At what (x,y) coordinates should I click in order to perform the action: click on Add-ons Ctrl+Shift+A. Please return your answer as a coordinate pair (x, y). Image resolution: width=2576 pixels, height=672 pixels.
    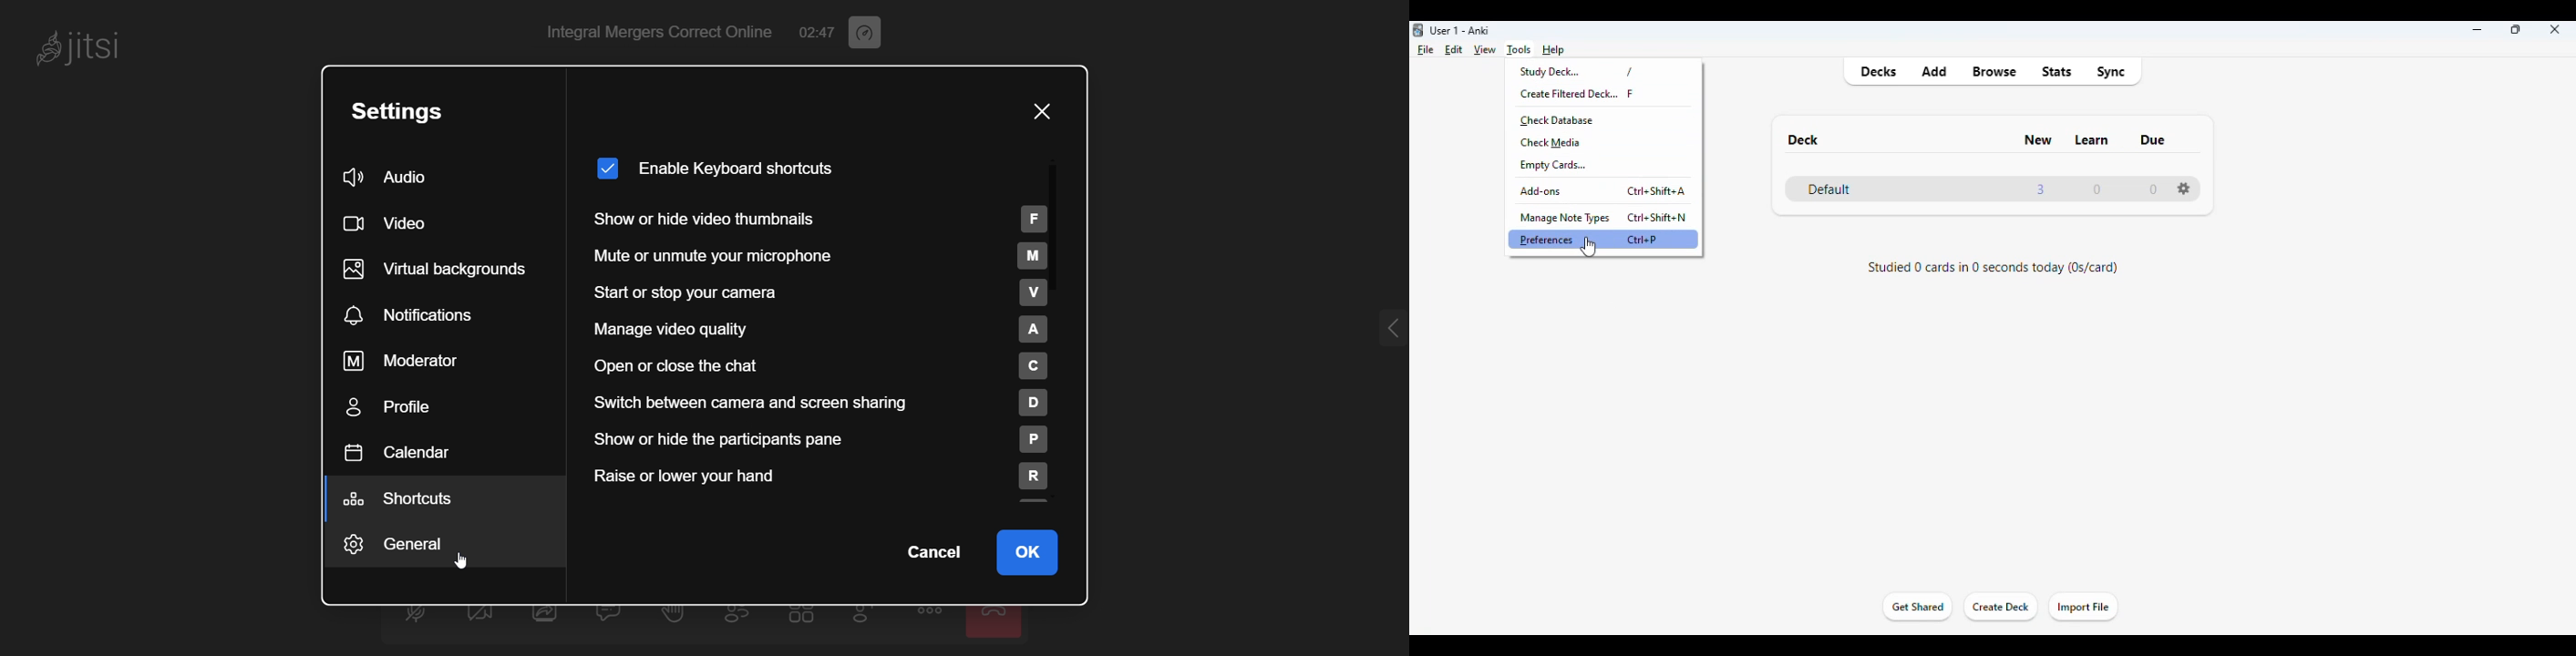
    Looking at the image, I should click on (1608, 188).